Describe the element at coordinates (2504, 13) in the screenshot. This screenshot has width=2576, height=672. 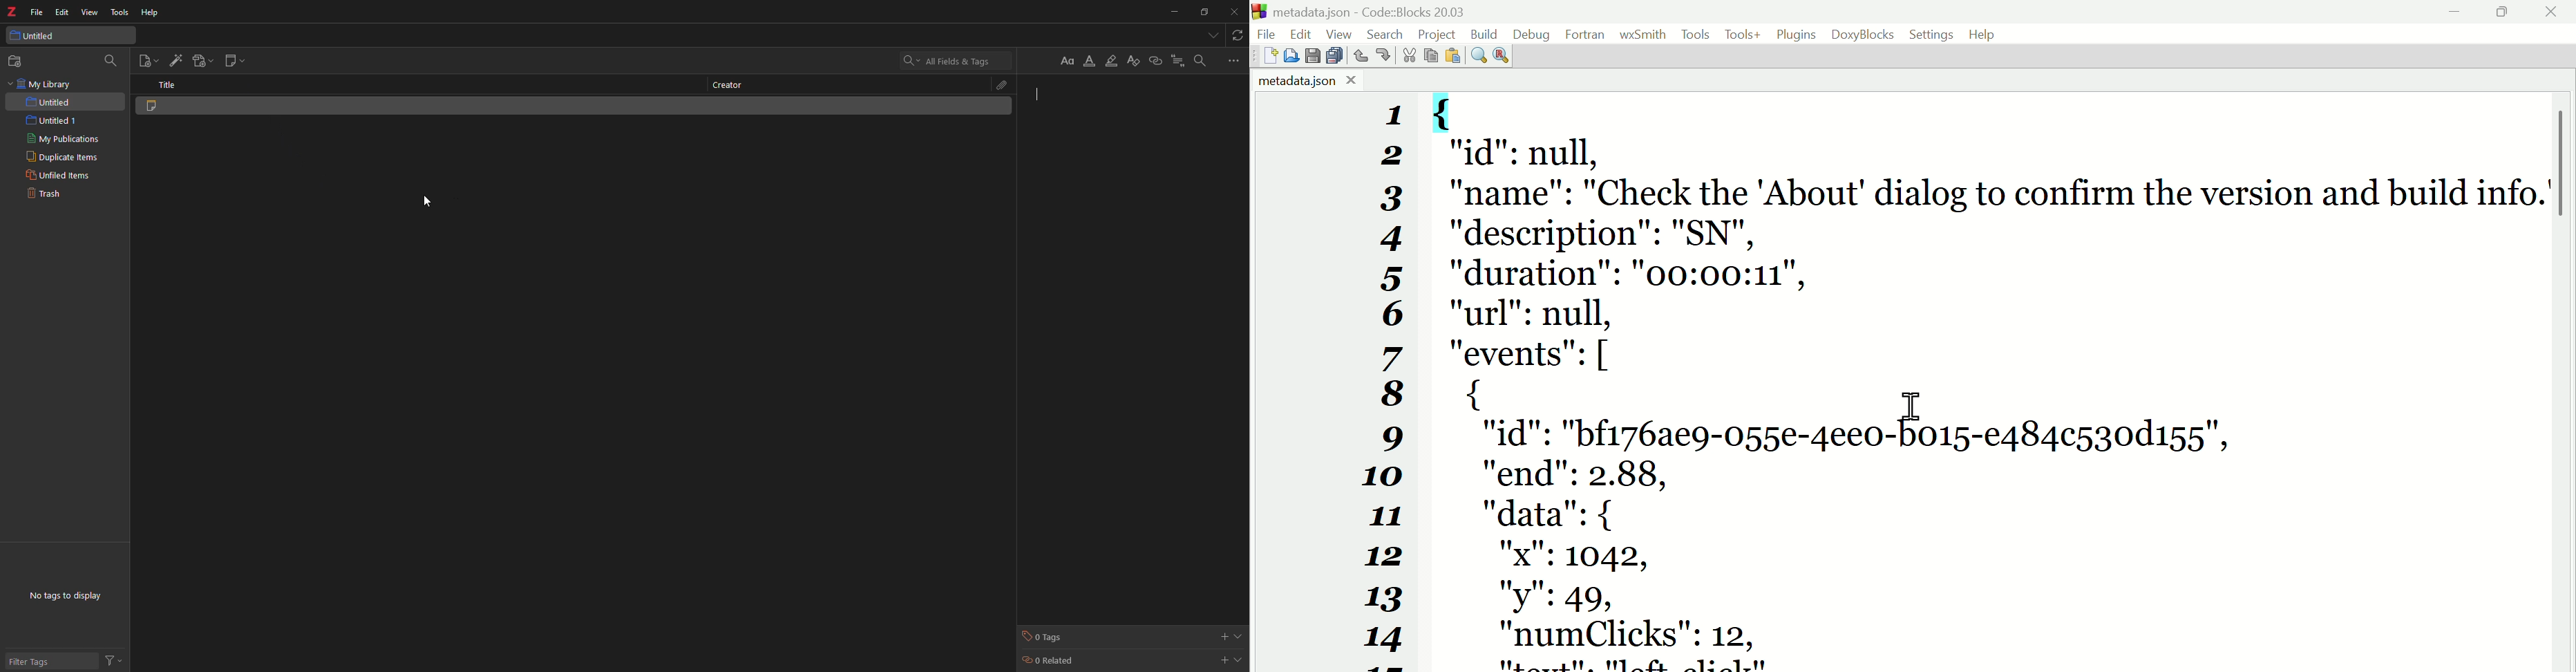
I see `Maximise` at that location.